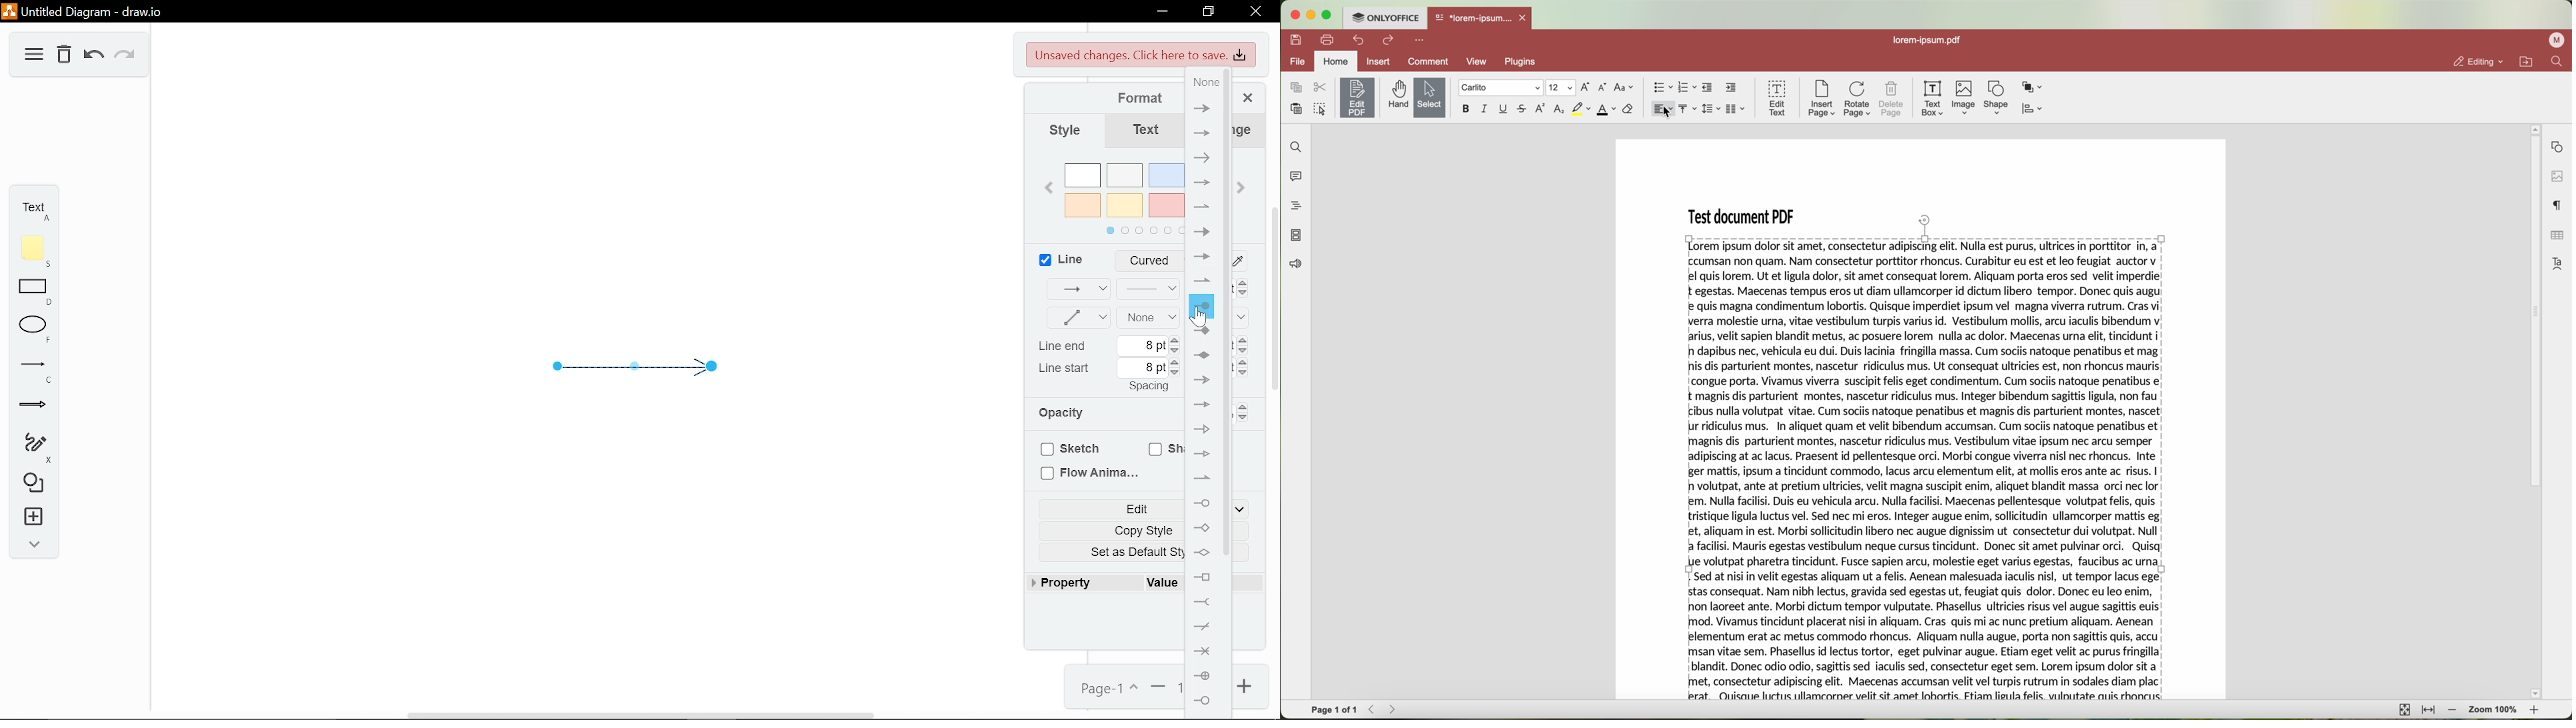 This screenshot has height=728, width=2576. I want to click on superscript, so click(1540, 108).